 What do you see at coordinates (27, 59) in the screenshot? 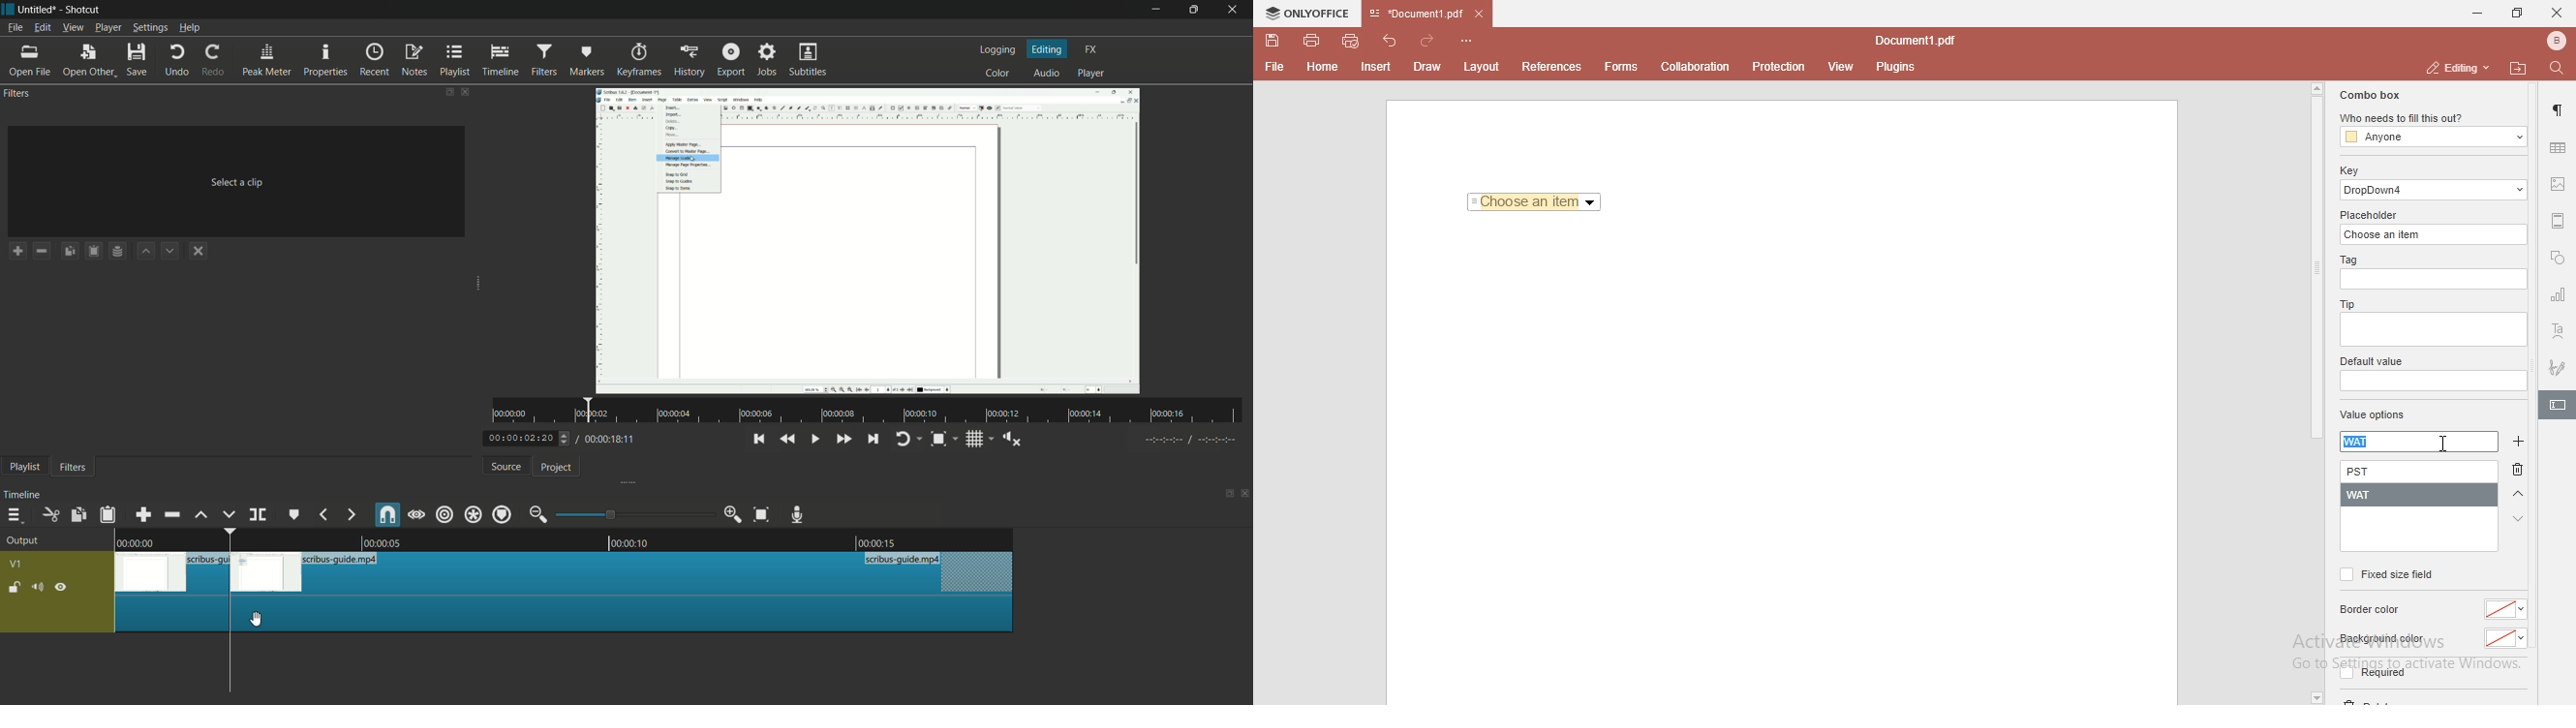
I see `open file` at bounding box center [27, 59].